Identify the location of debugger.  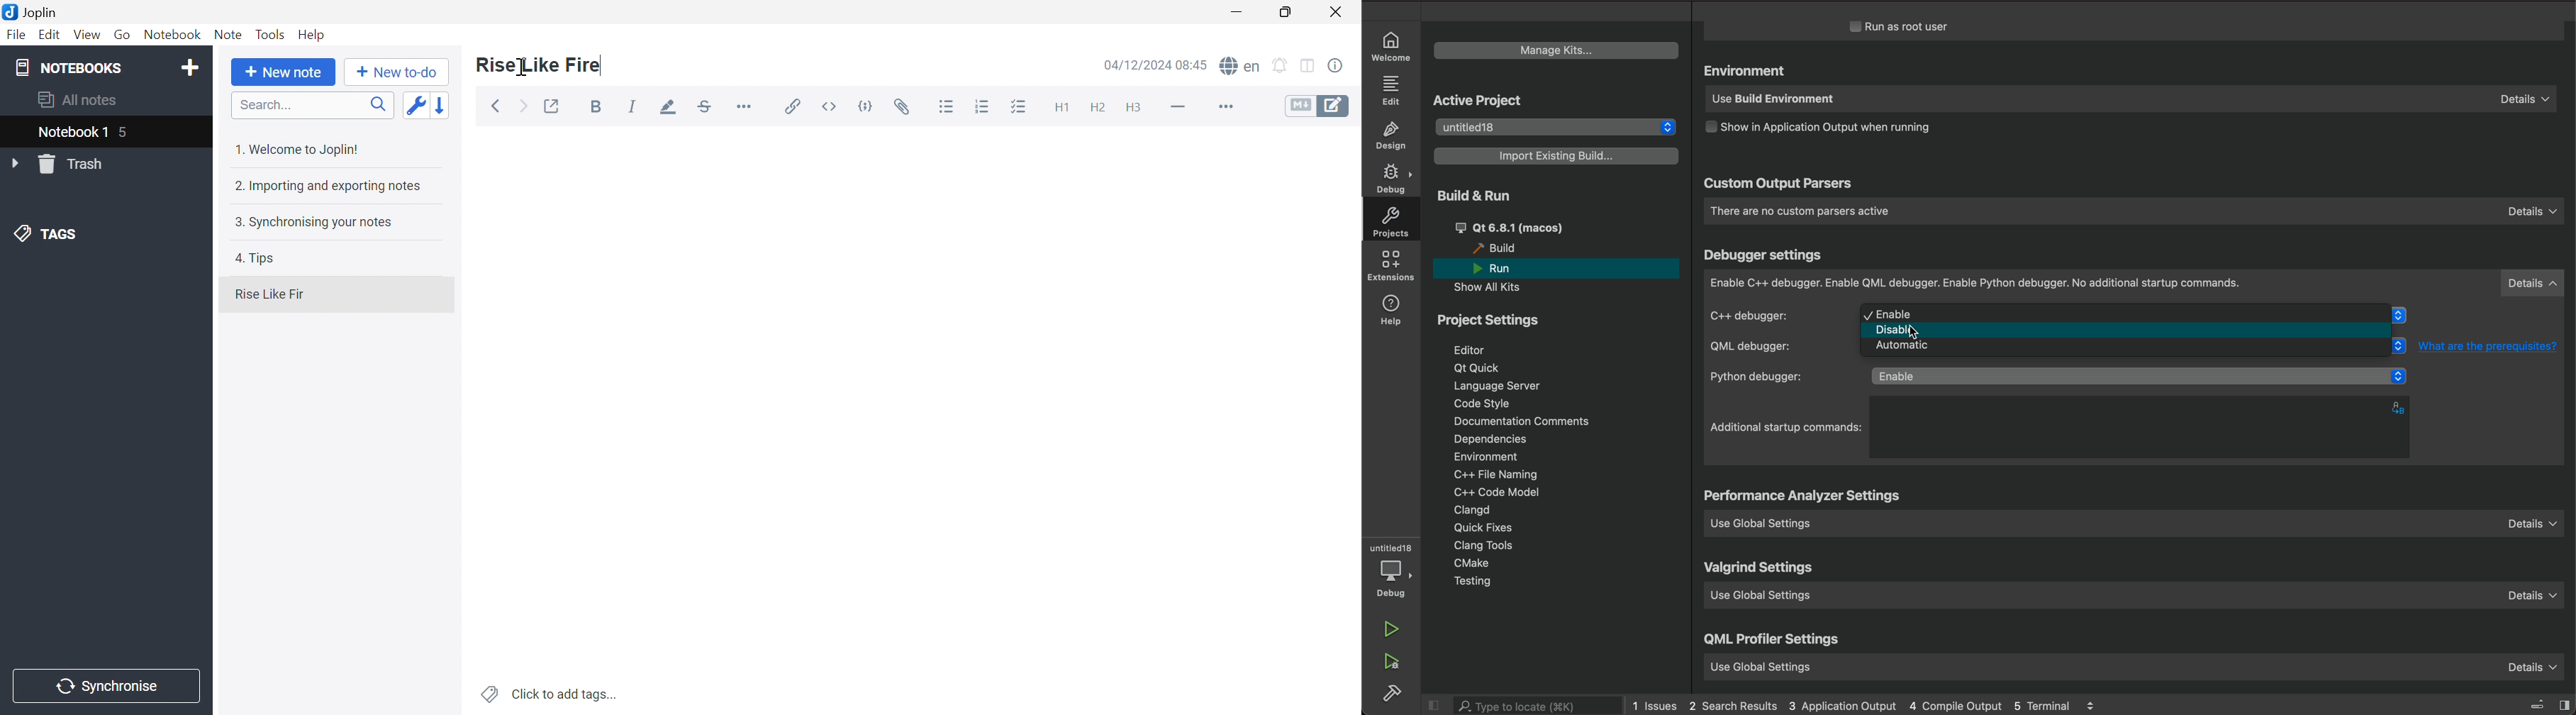
(2136, 284).